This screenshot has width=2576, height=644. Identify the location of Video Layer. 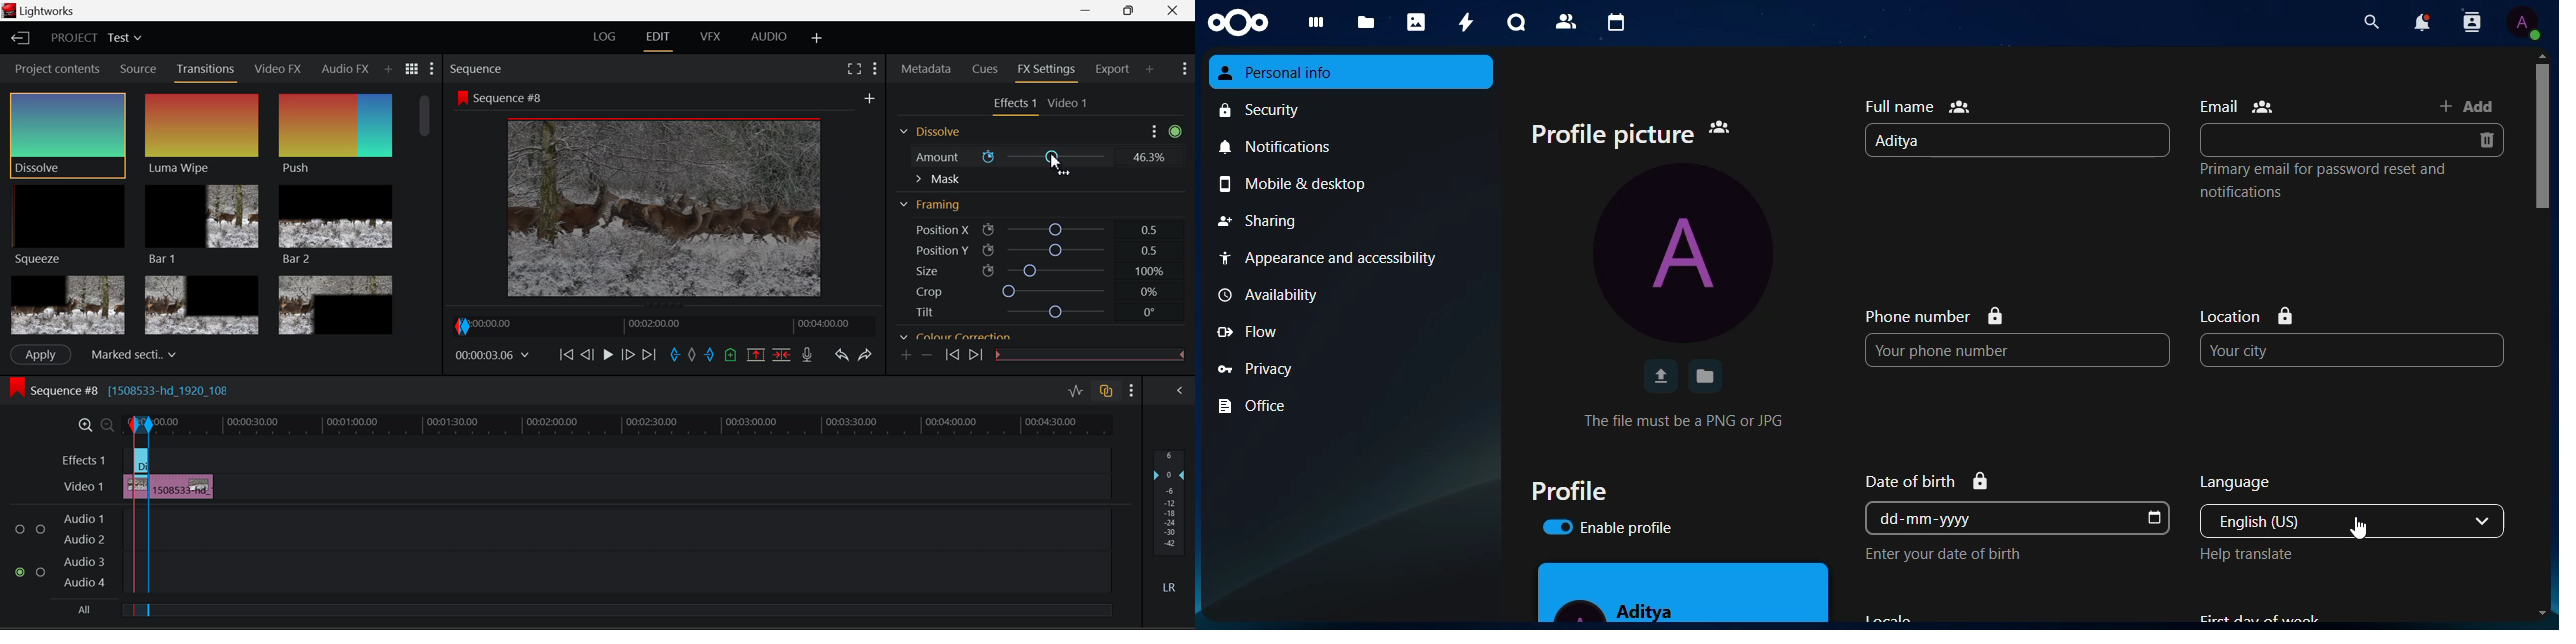
(83, 488).